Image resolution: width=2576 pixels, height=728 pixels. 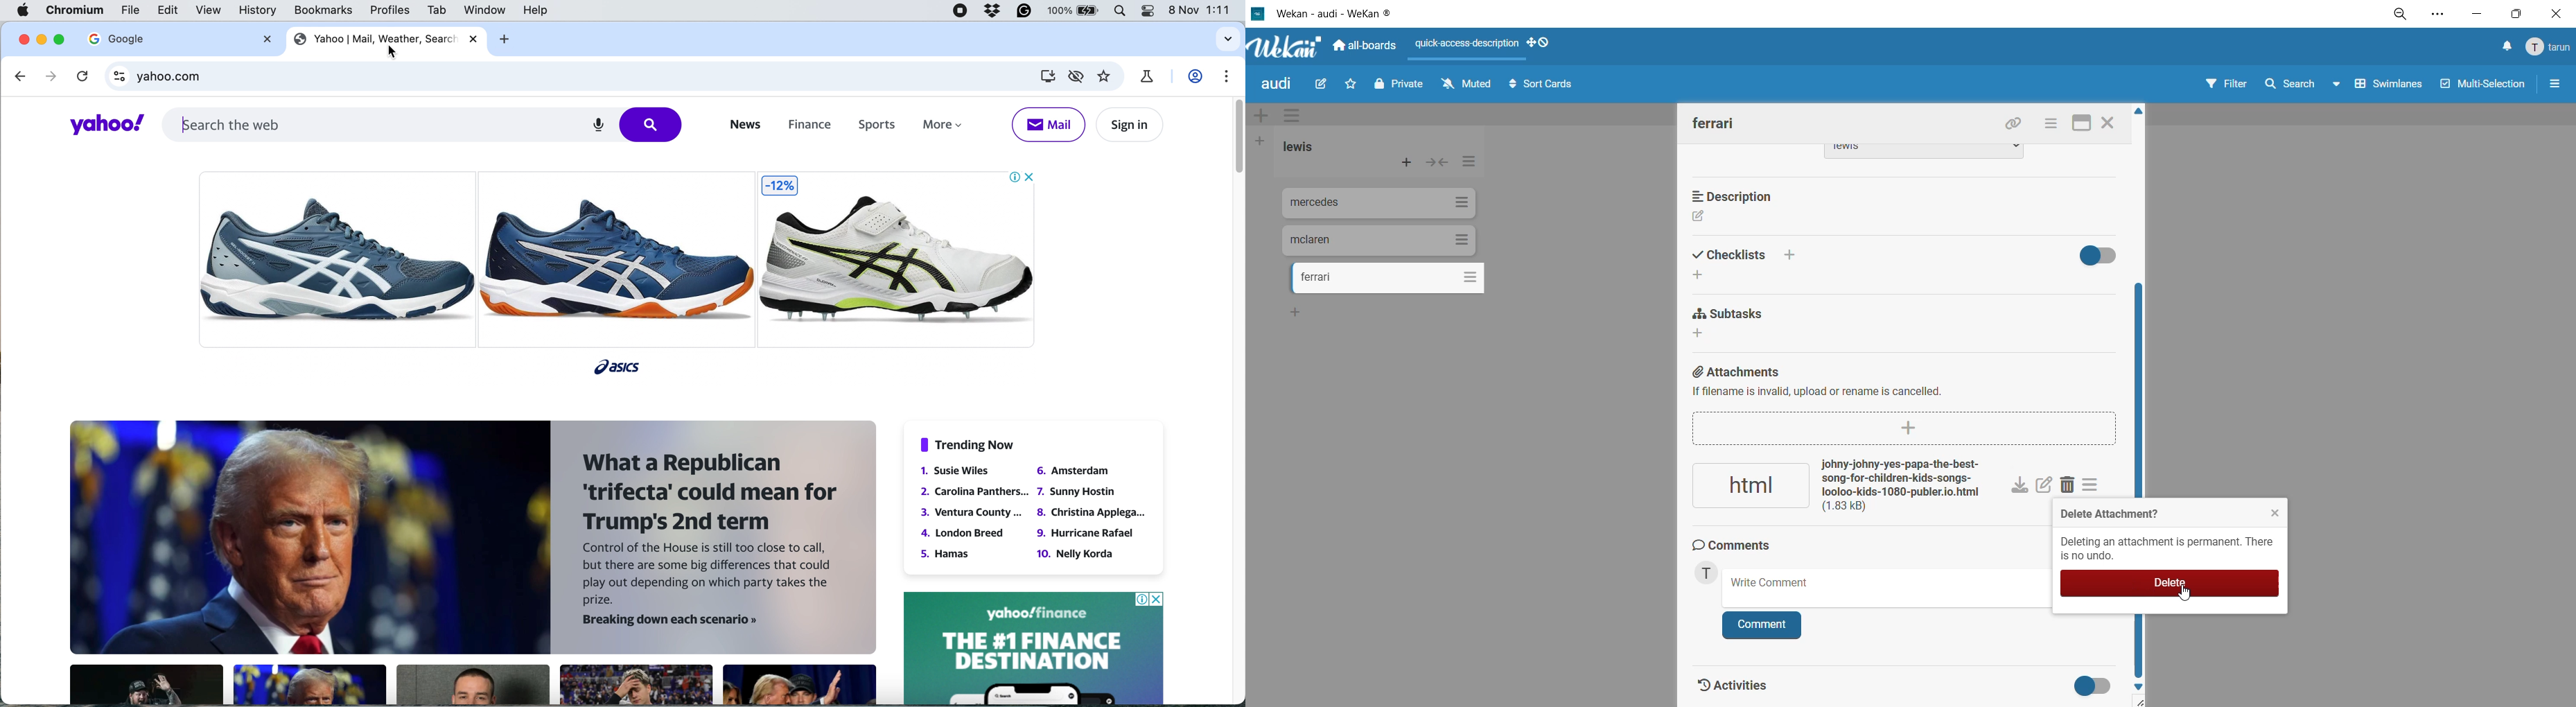 I want to click on view, so click(x=210, y=11).